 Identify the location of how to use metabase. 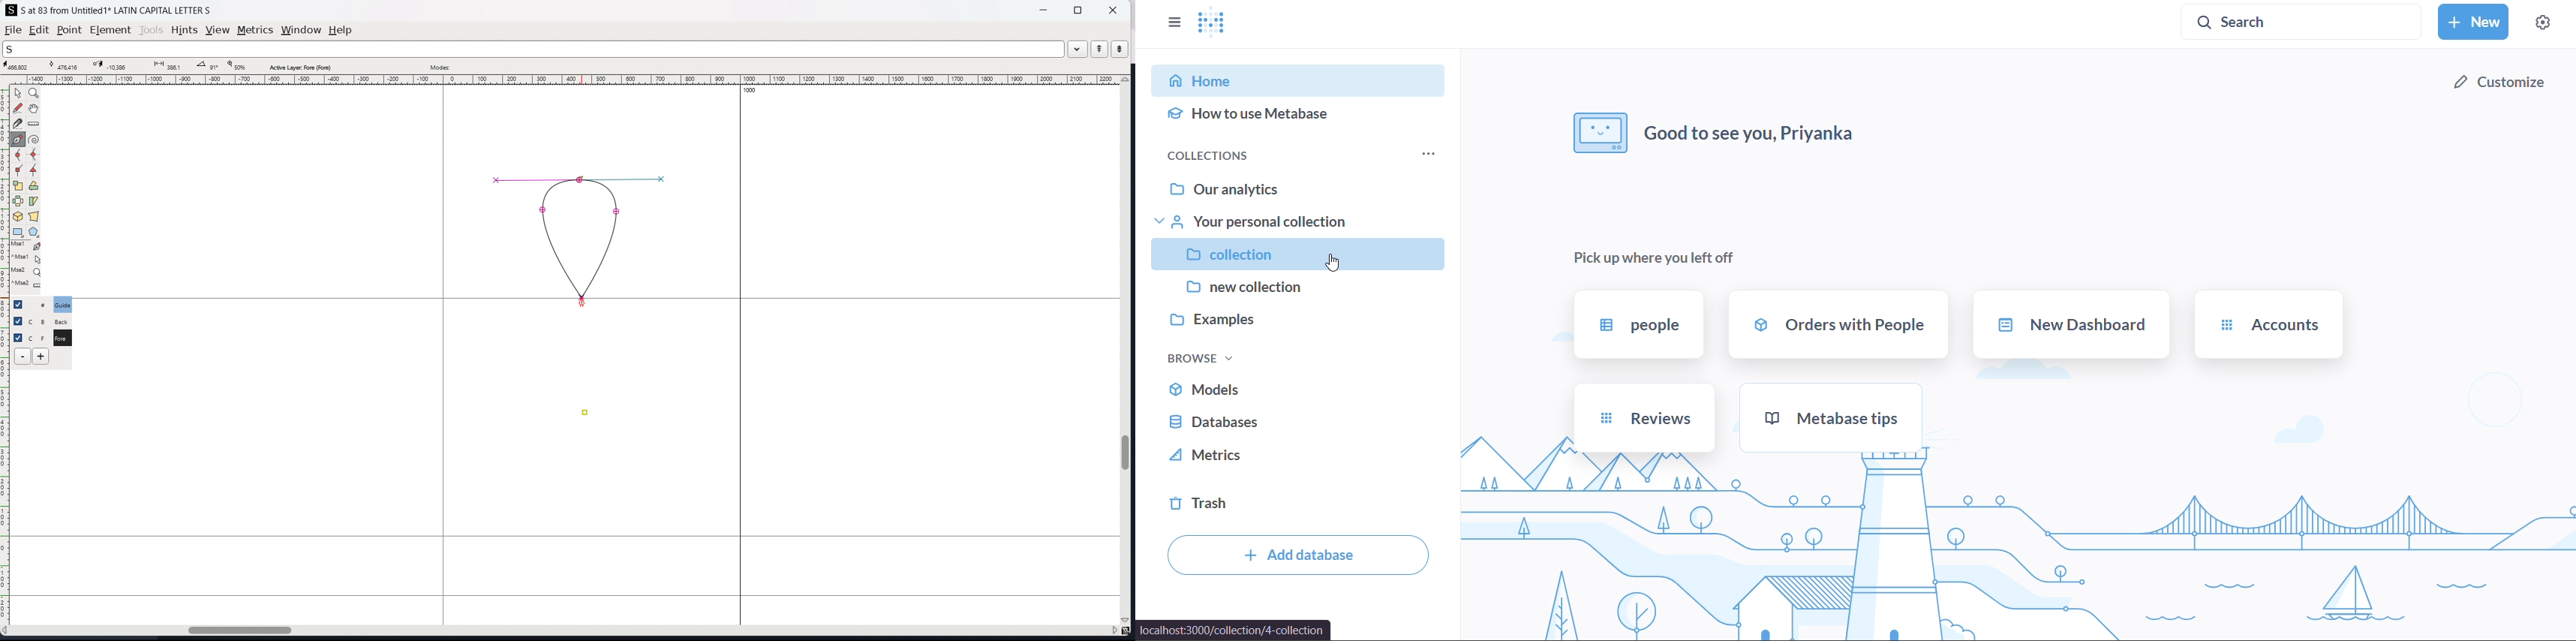
(1299, 113).